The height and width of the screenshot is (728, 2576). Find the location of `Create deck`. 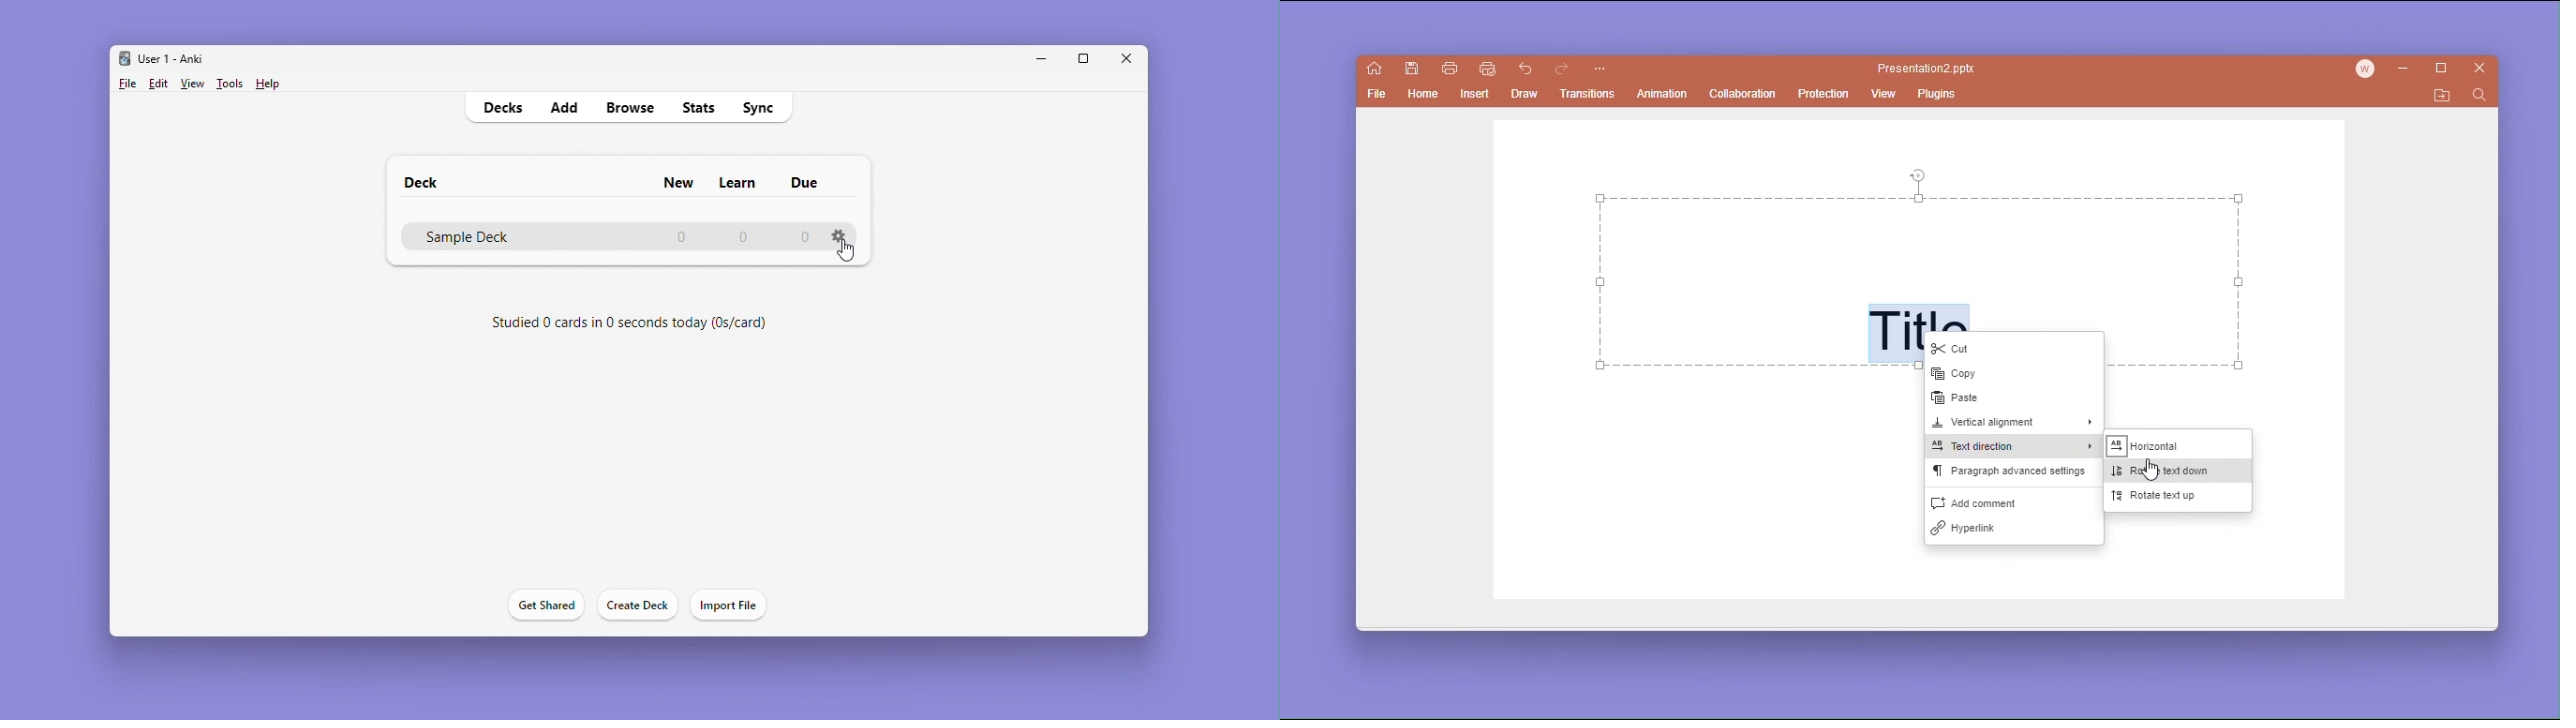

Create deck is located at coordinates (633, 606).